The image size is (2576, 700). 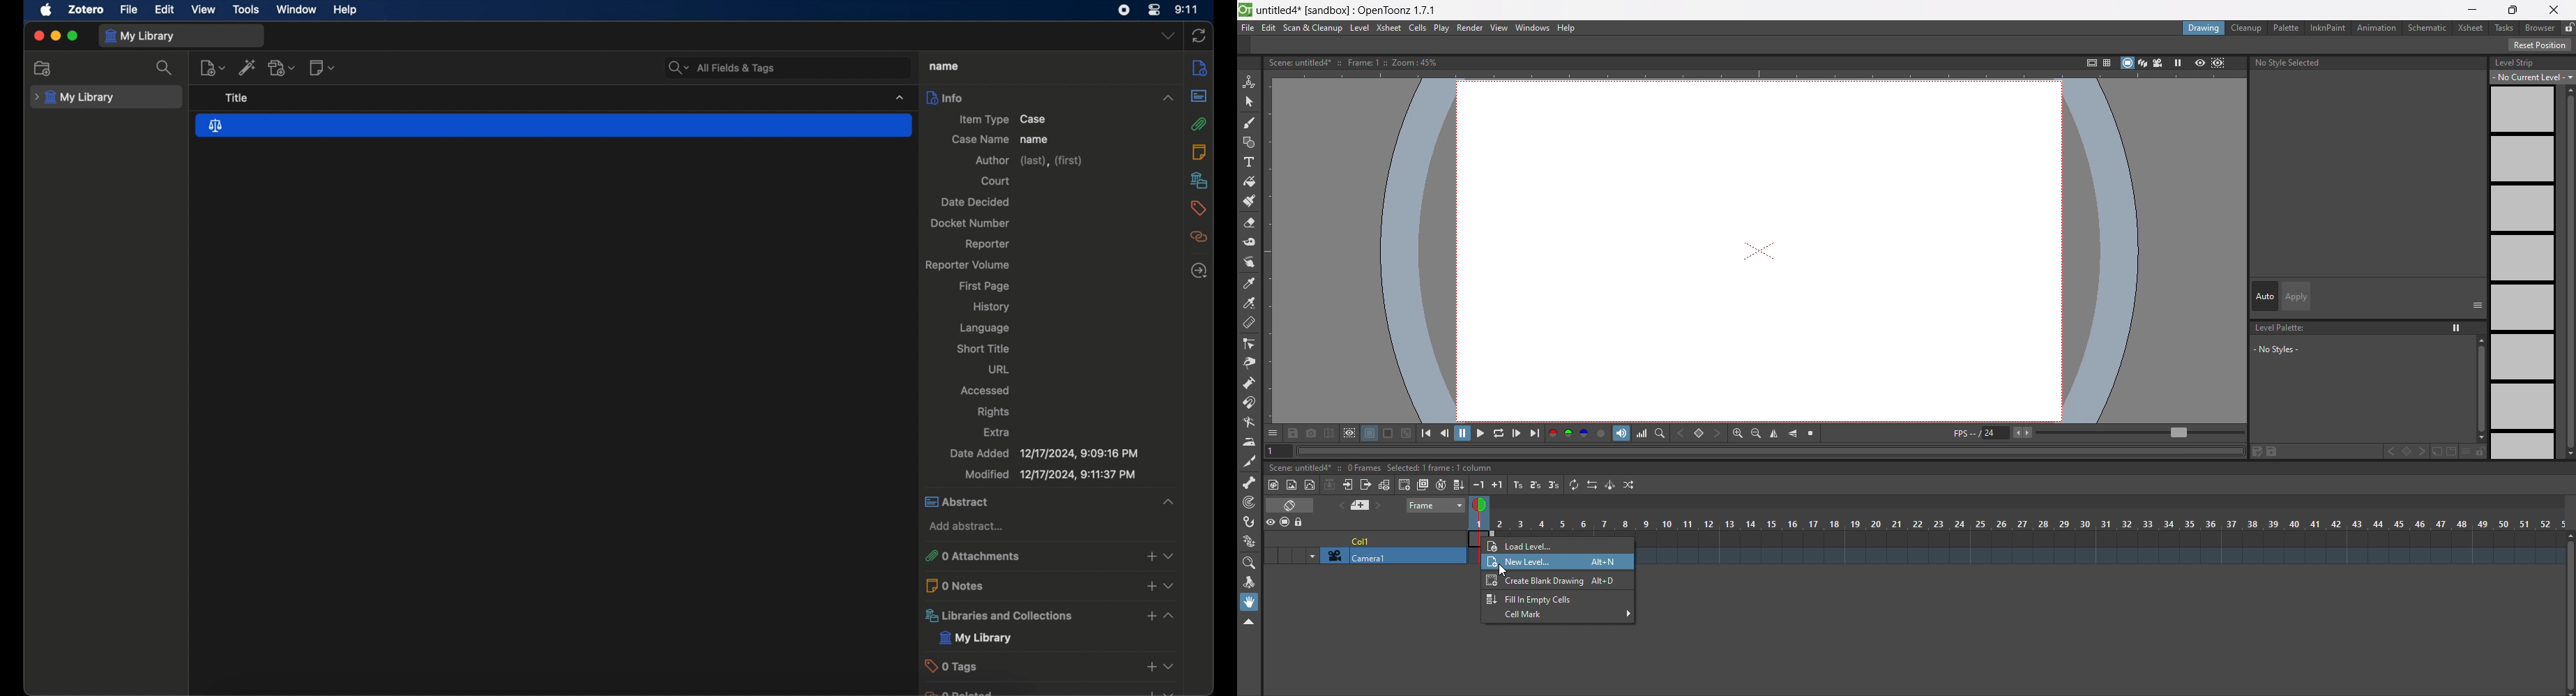 I want to click on screen recorder, so click(x=1124, y=10).